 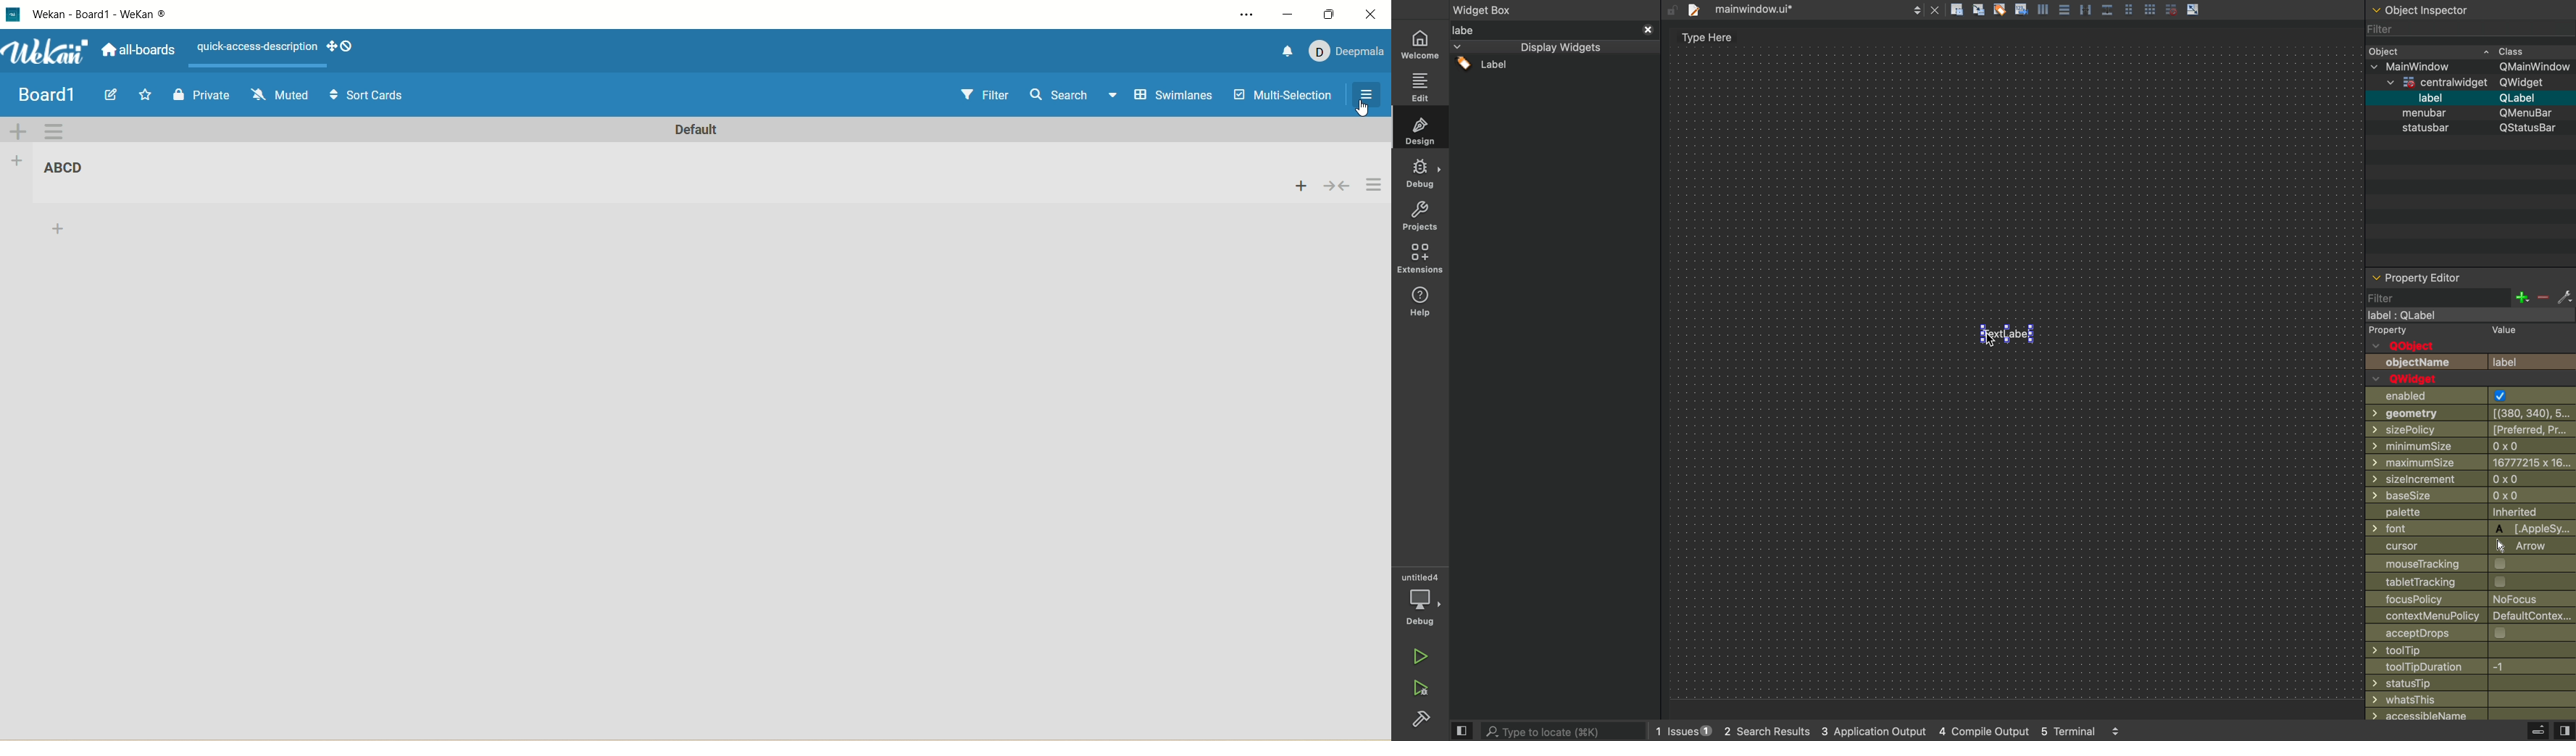 What do you see at coordinates (70, 169) in the screenshot?
I see `title` at bounding box center [70, 169].